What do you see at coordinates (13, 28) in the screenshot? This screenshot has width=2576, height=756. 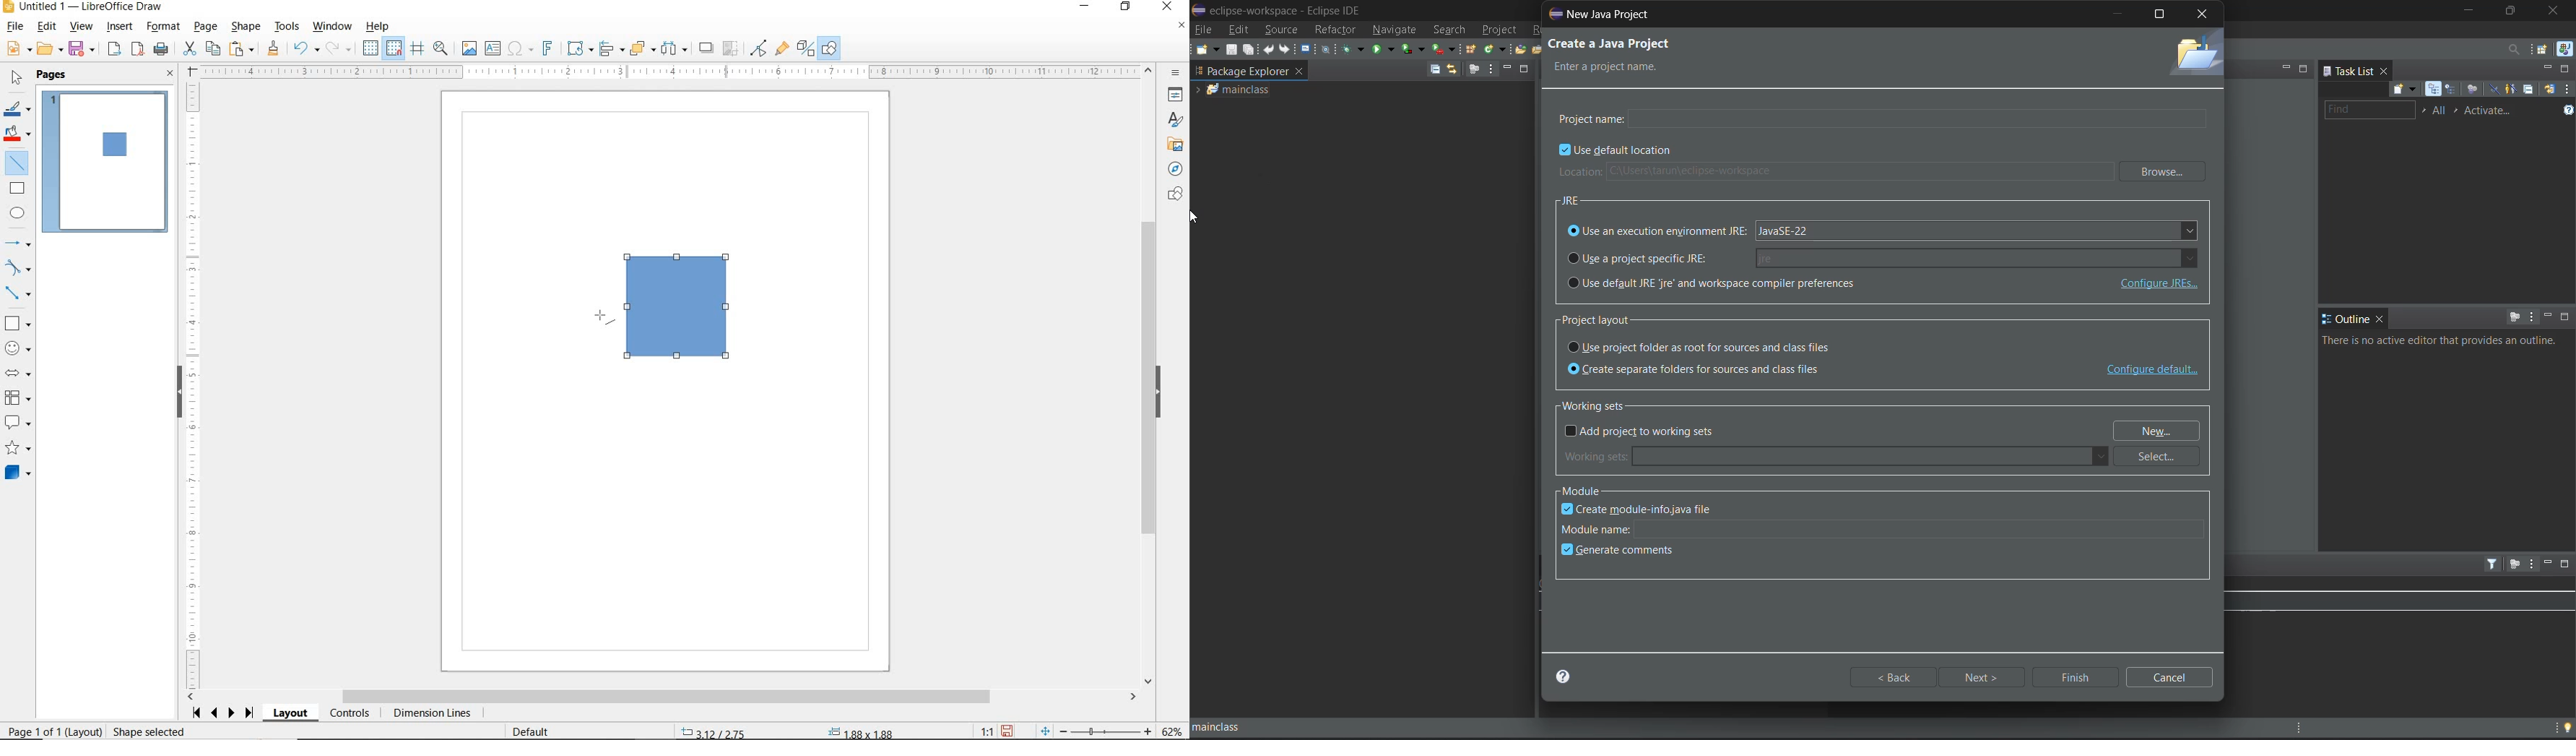 I see `FILE` at bounding box center [13, 28].